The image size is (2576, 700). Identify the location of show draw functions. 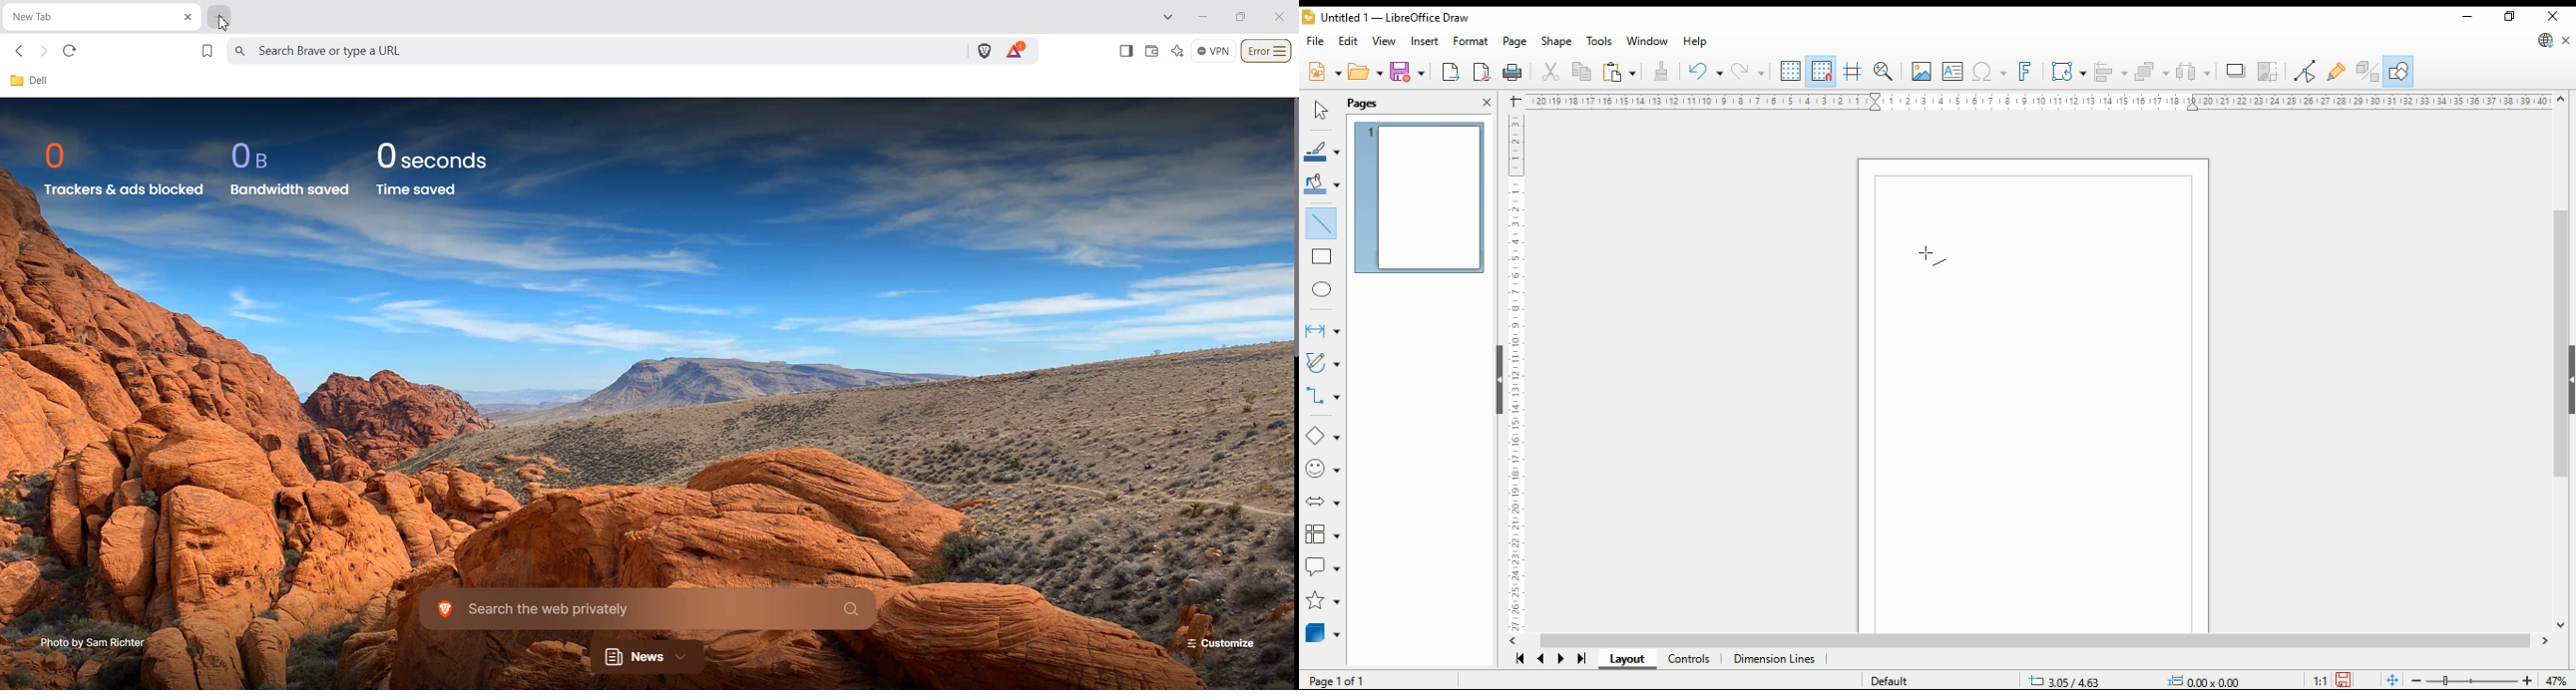
(2398, 71).